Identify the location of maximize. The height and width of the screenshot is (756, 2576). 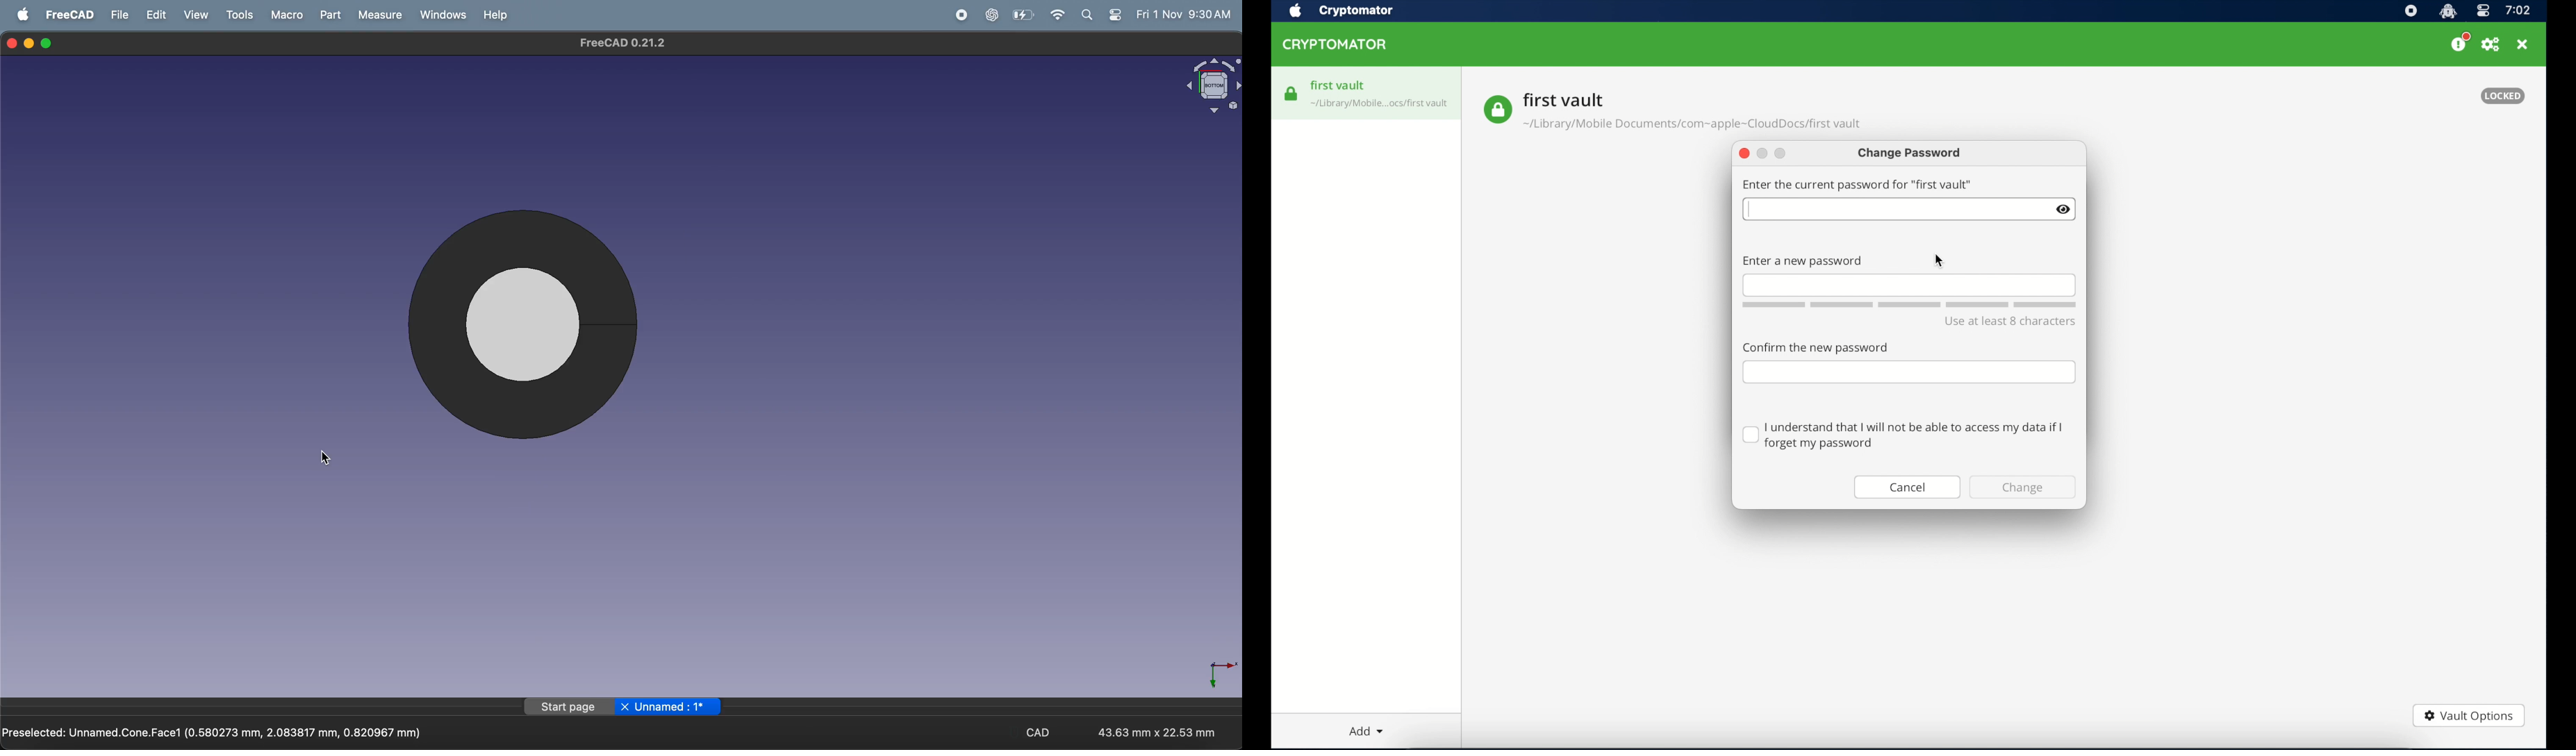
(48, 44).